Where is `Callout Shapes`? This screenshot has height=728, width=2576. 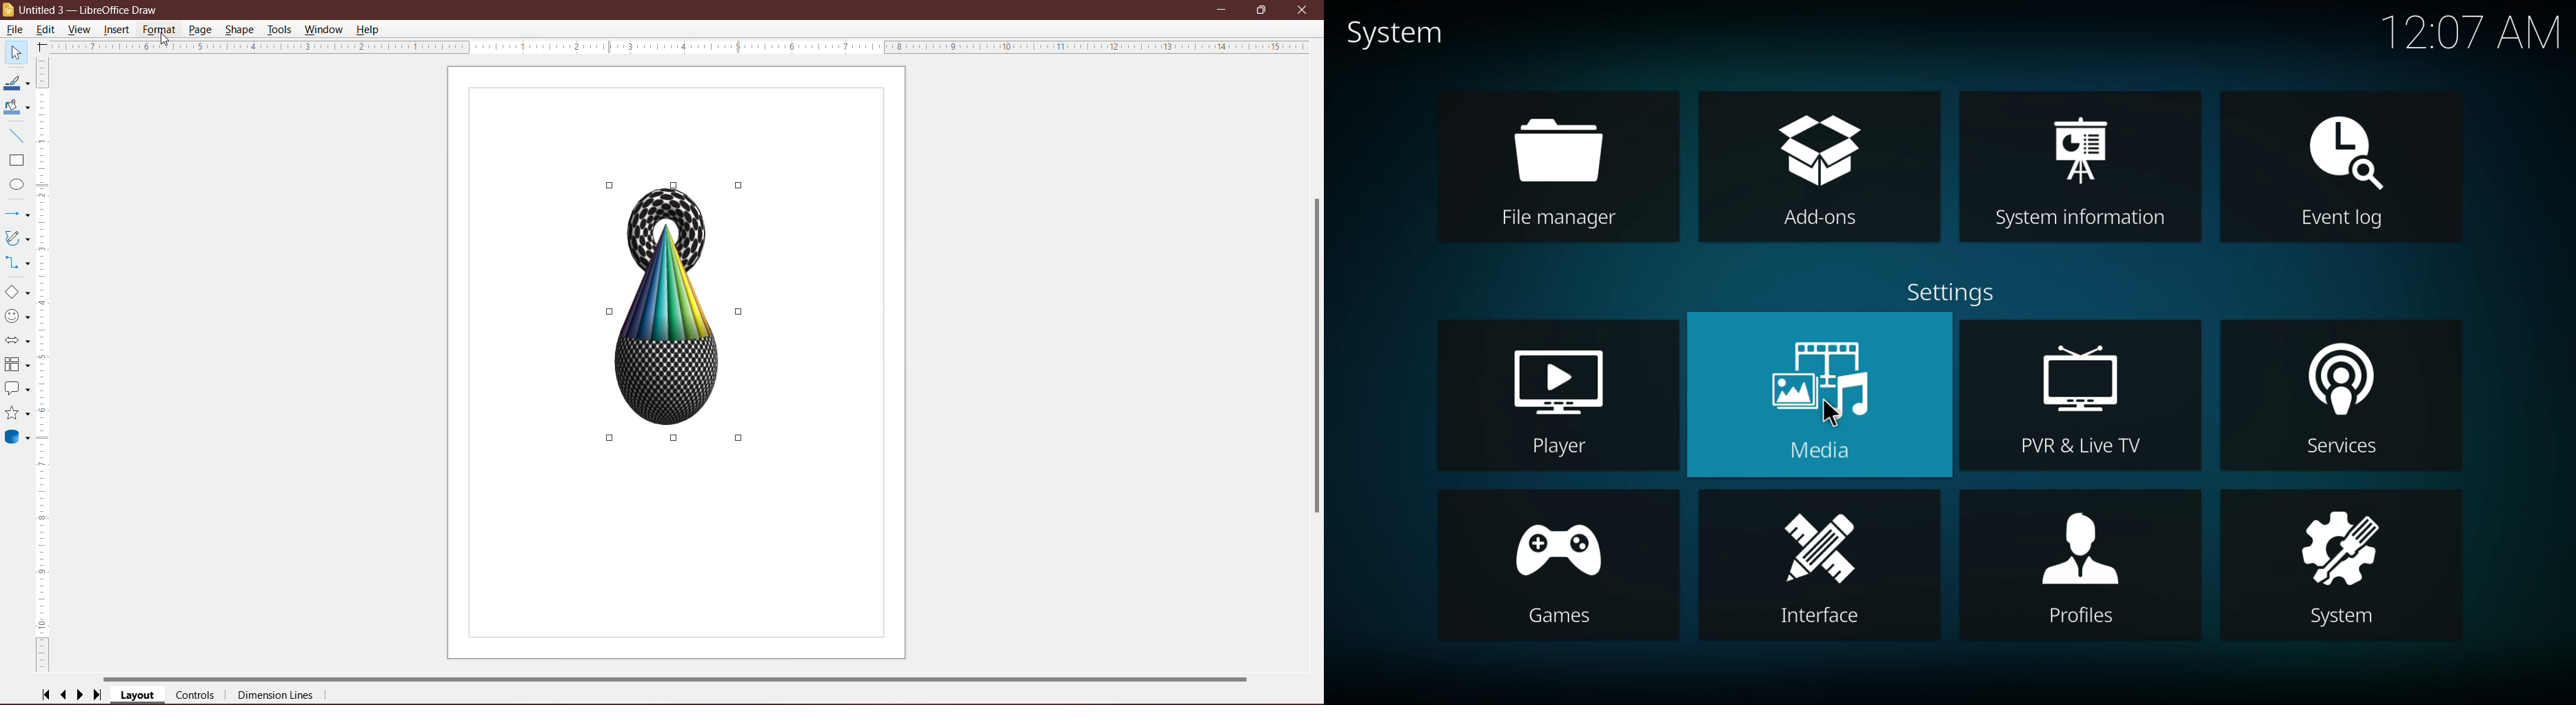 Callout Shapes is located at coordinates (17, 390).